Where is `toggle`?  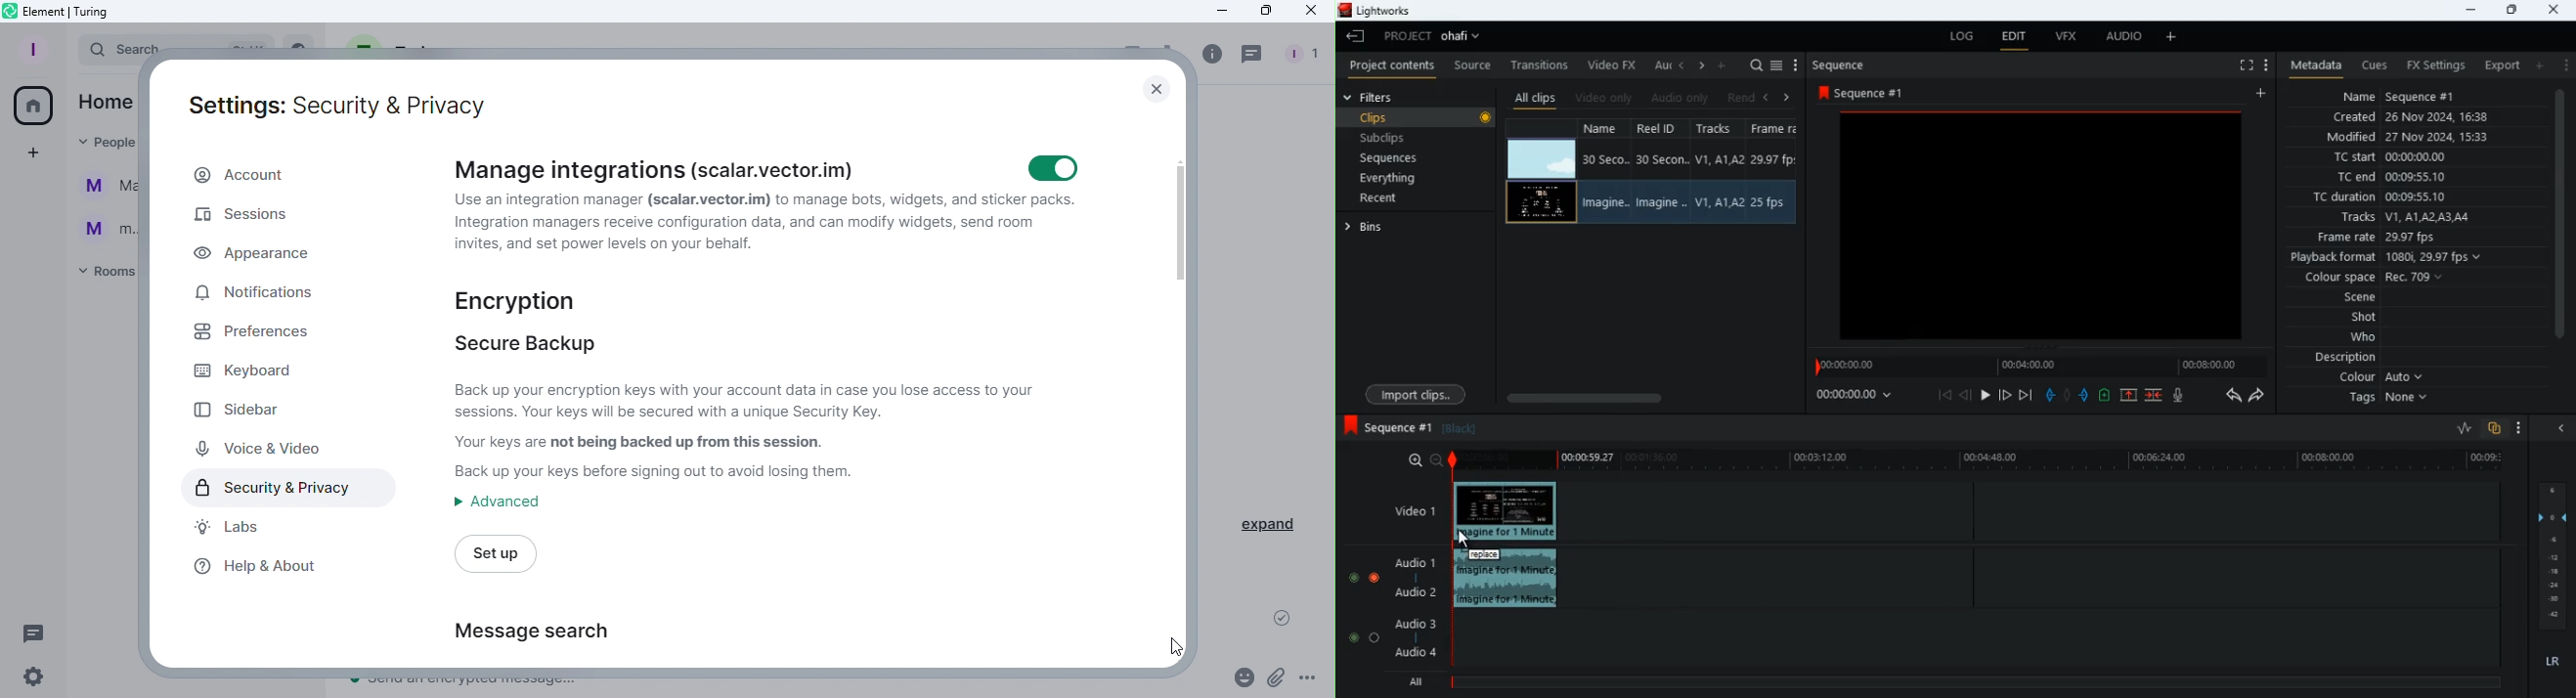 toggle is located at coordinates (1353, 579).